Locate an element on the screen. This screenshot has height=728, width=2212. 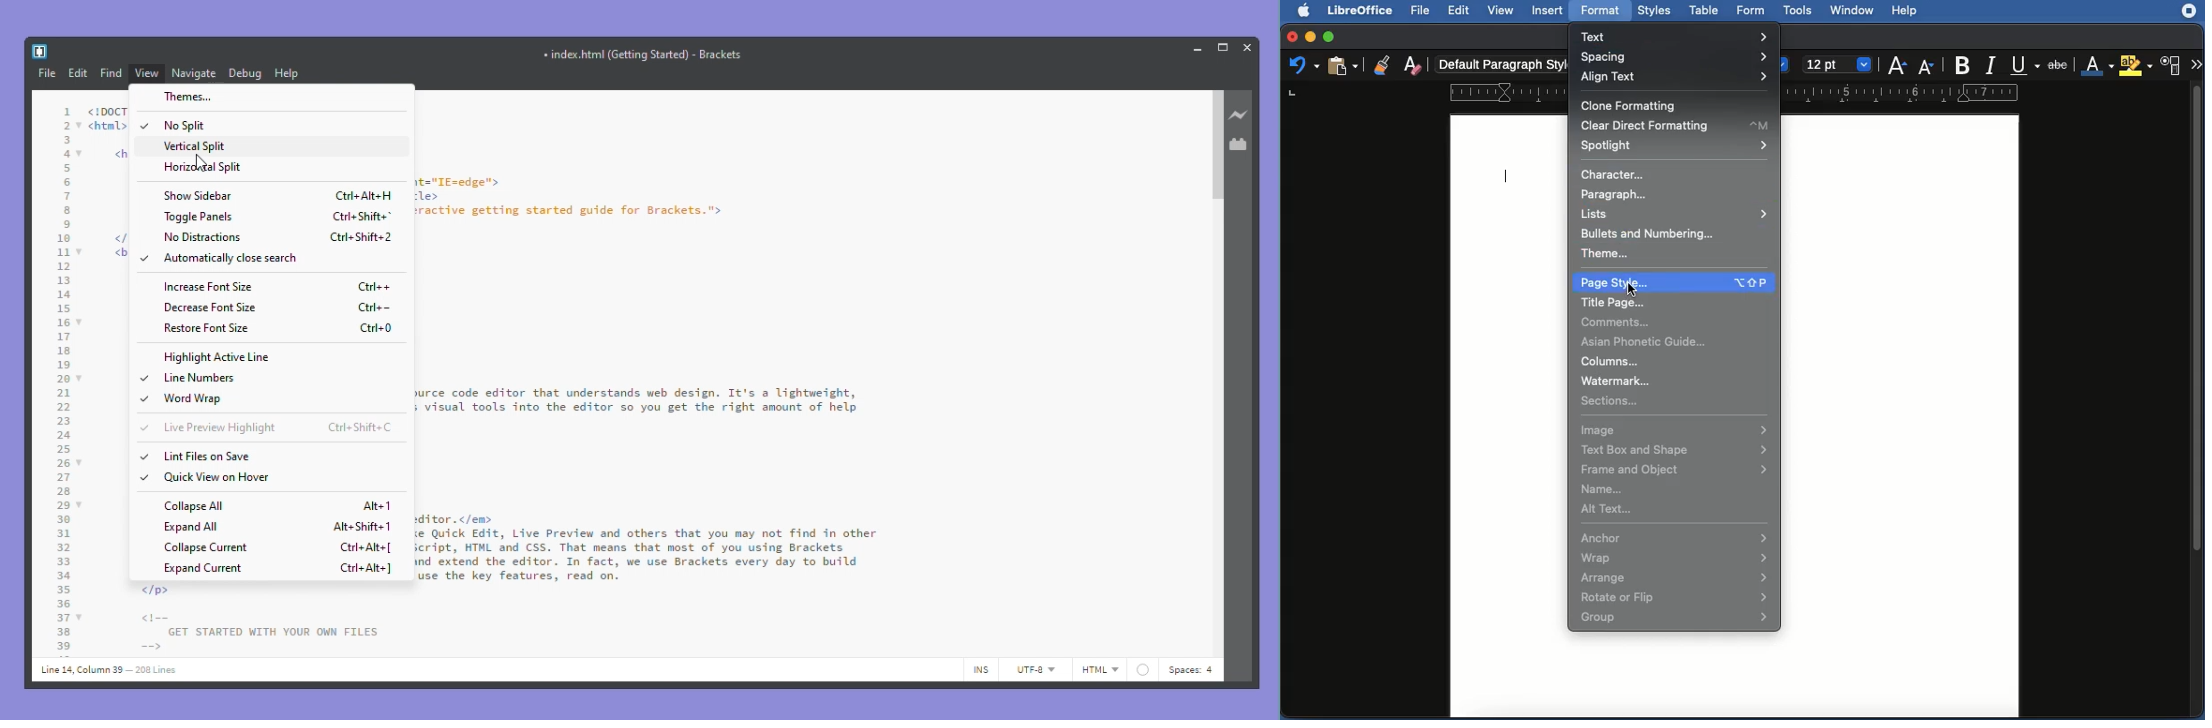
Bullets and numbering is located at coordinates (1653, 235).